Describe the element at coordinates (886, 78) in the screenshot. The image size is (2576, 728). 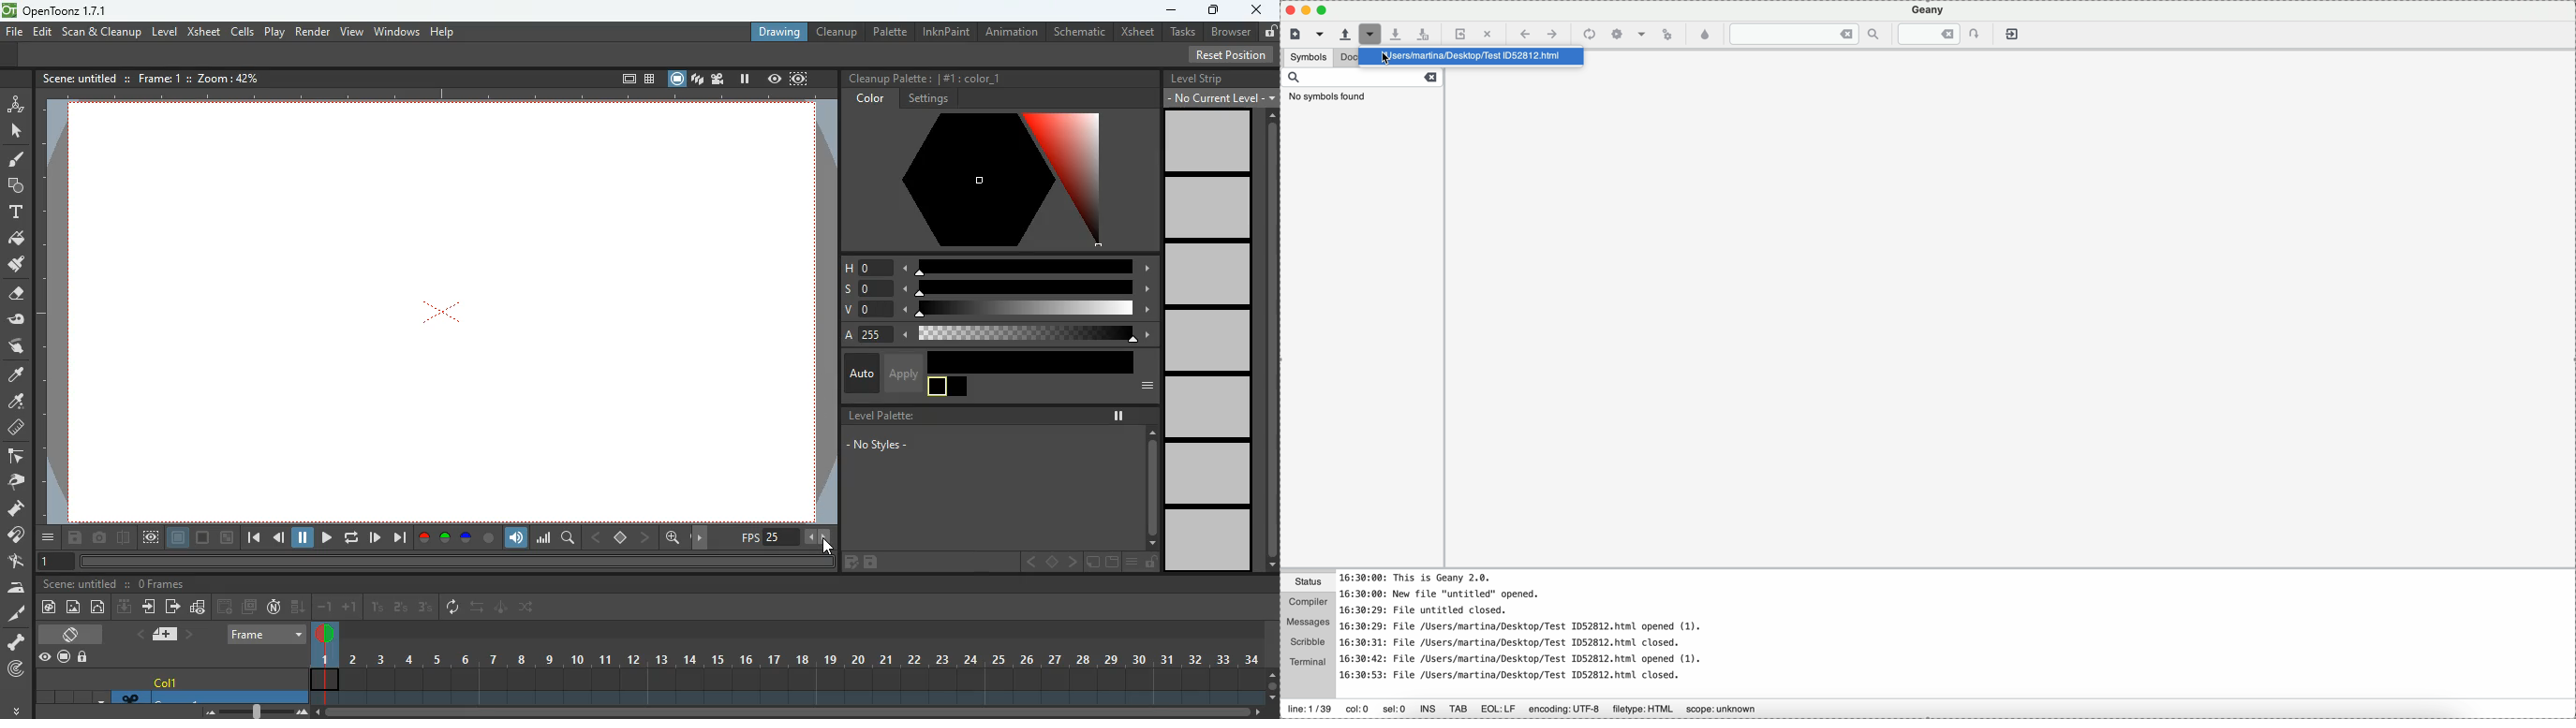
I see `cleanup palette` at that location.